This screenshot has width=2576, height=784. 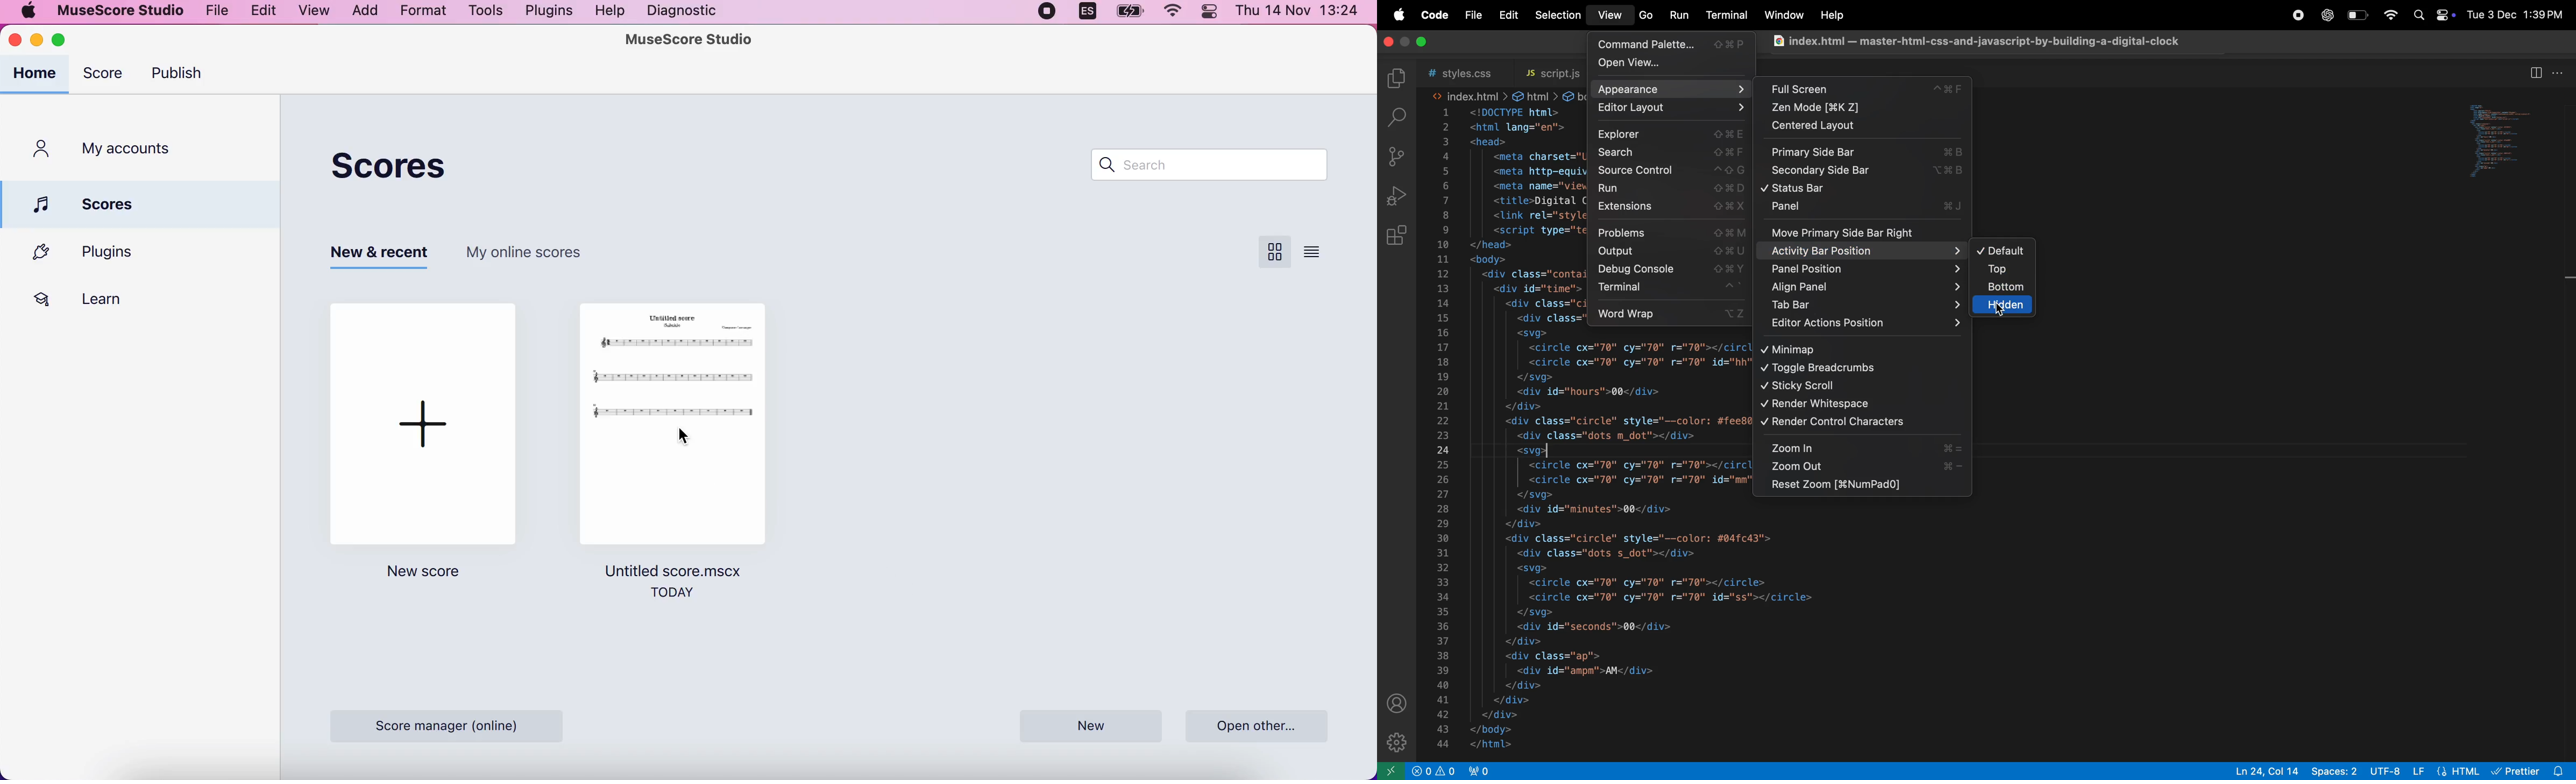 I want to click on add, so click(x=360, y=11).